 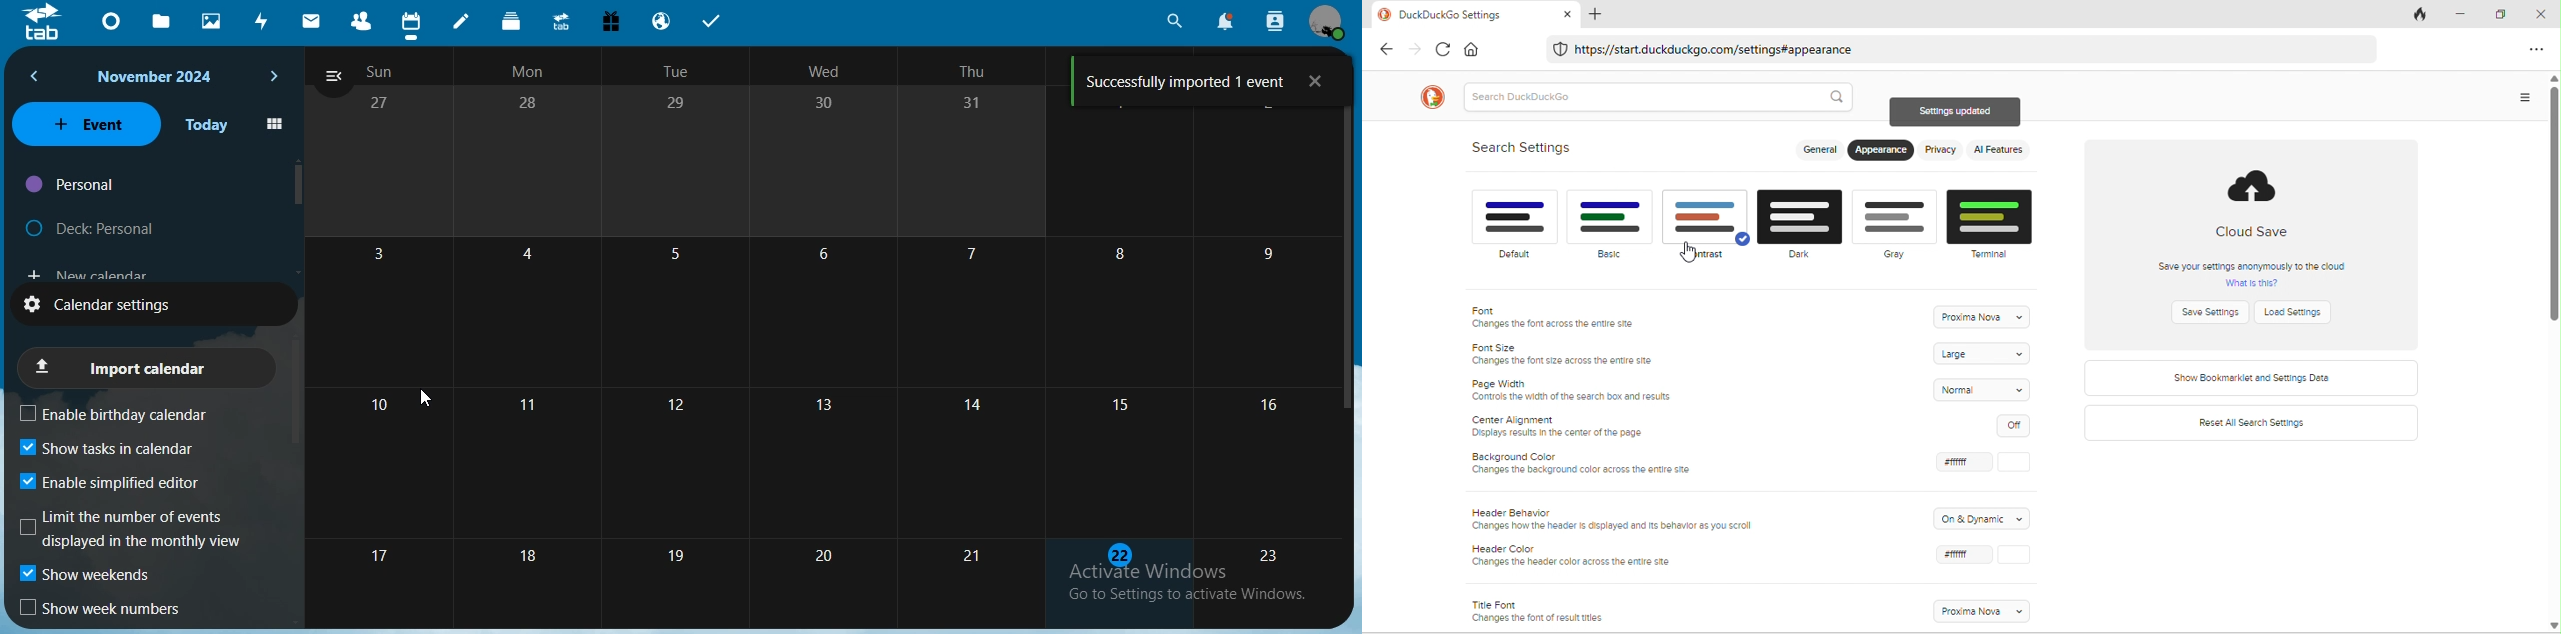 I want to click on limit the number of events displayed in the monthly view, so click(x=134, y=529).